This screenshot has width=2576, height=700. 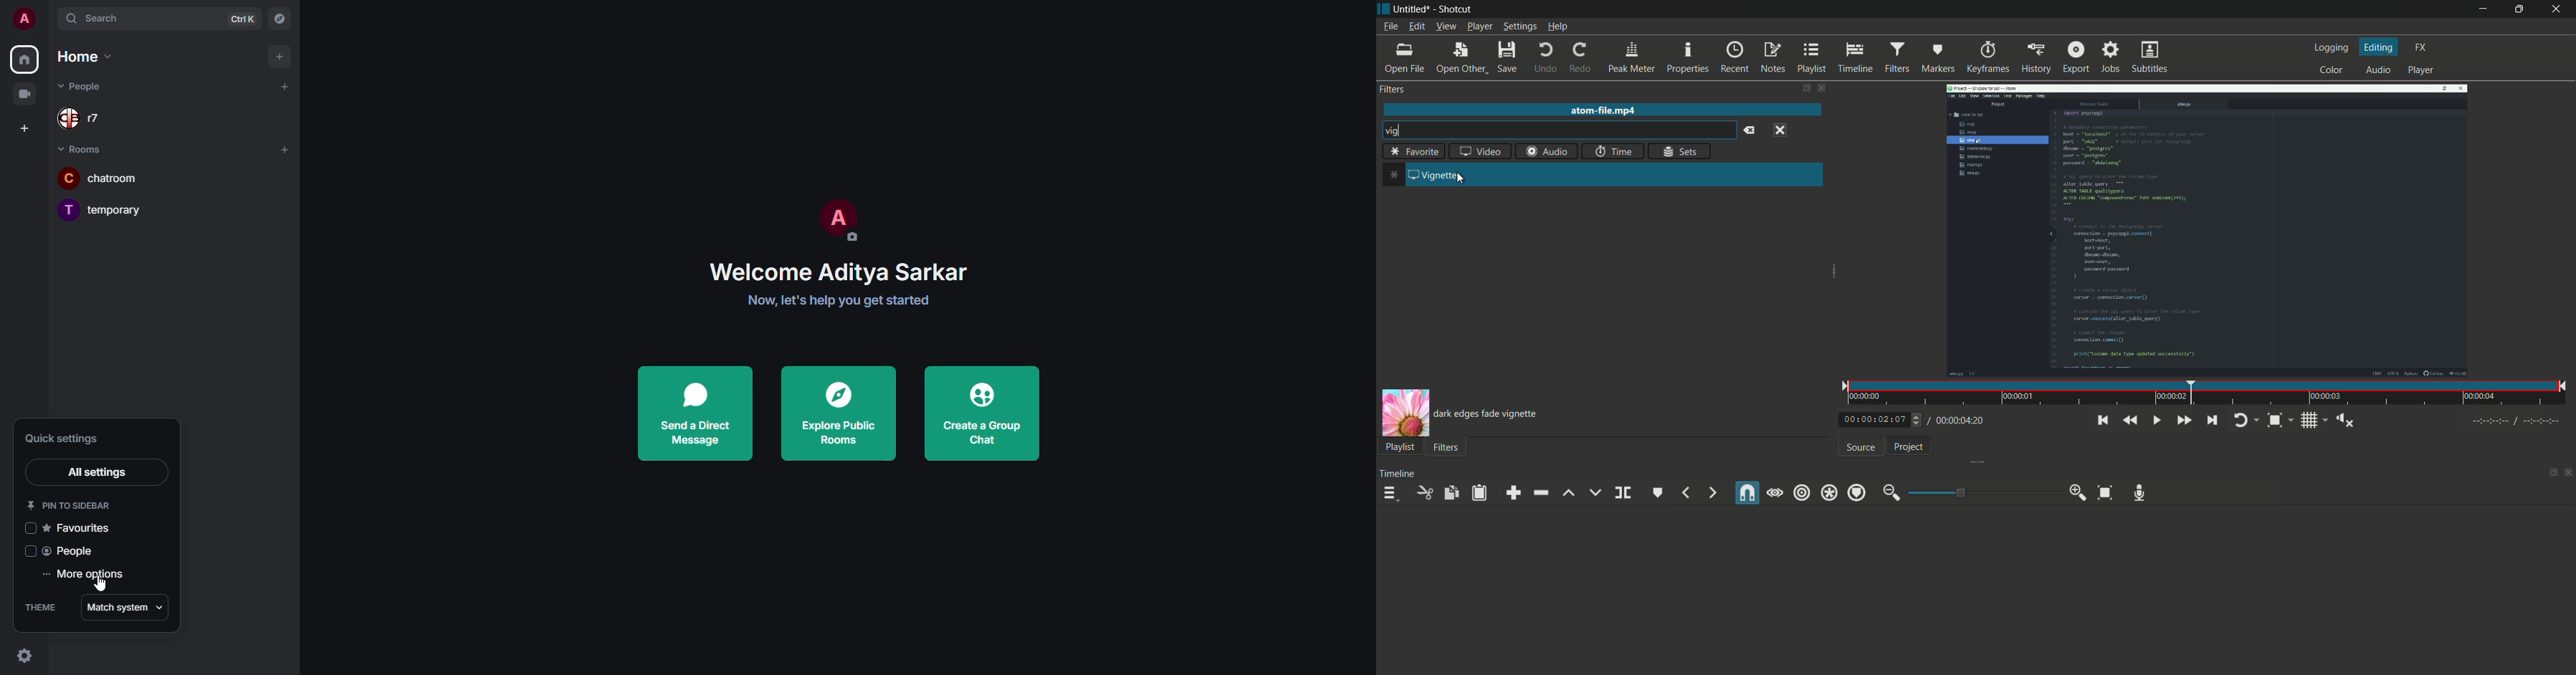 I want to click on create space, so click(x=24, y=128).